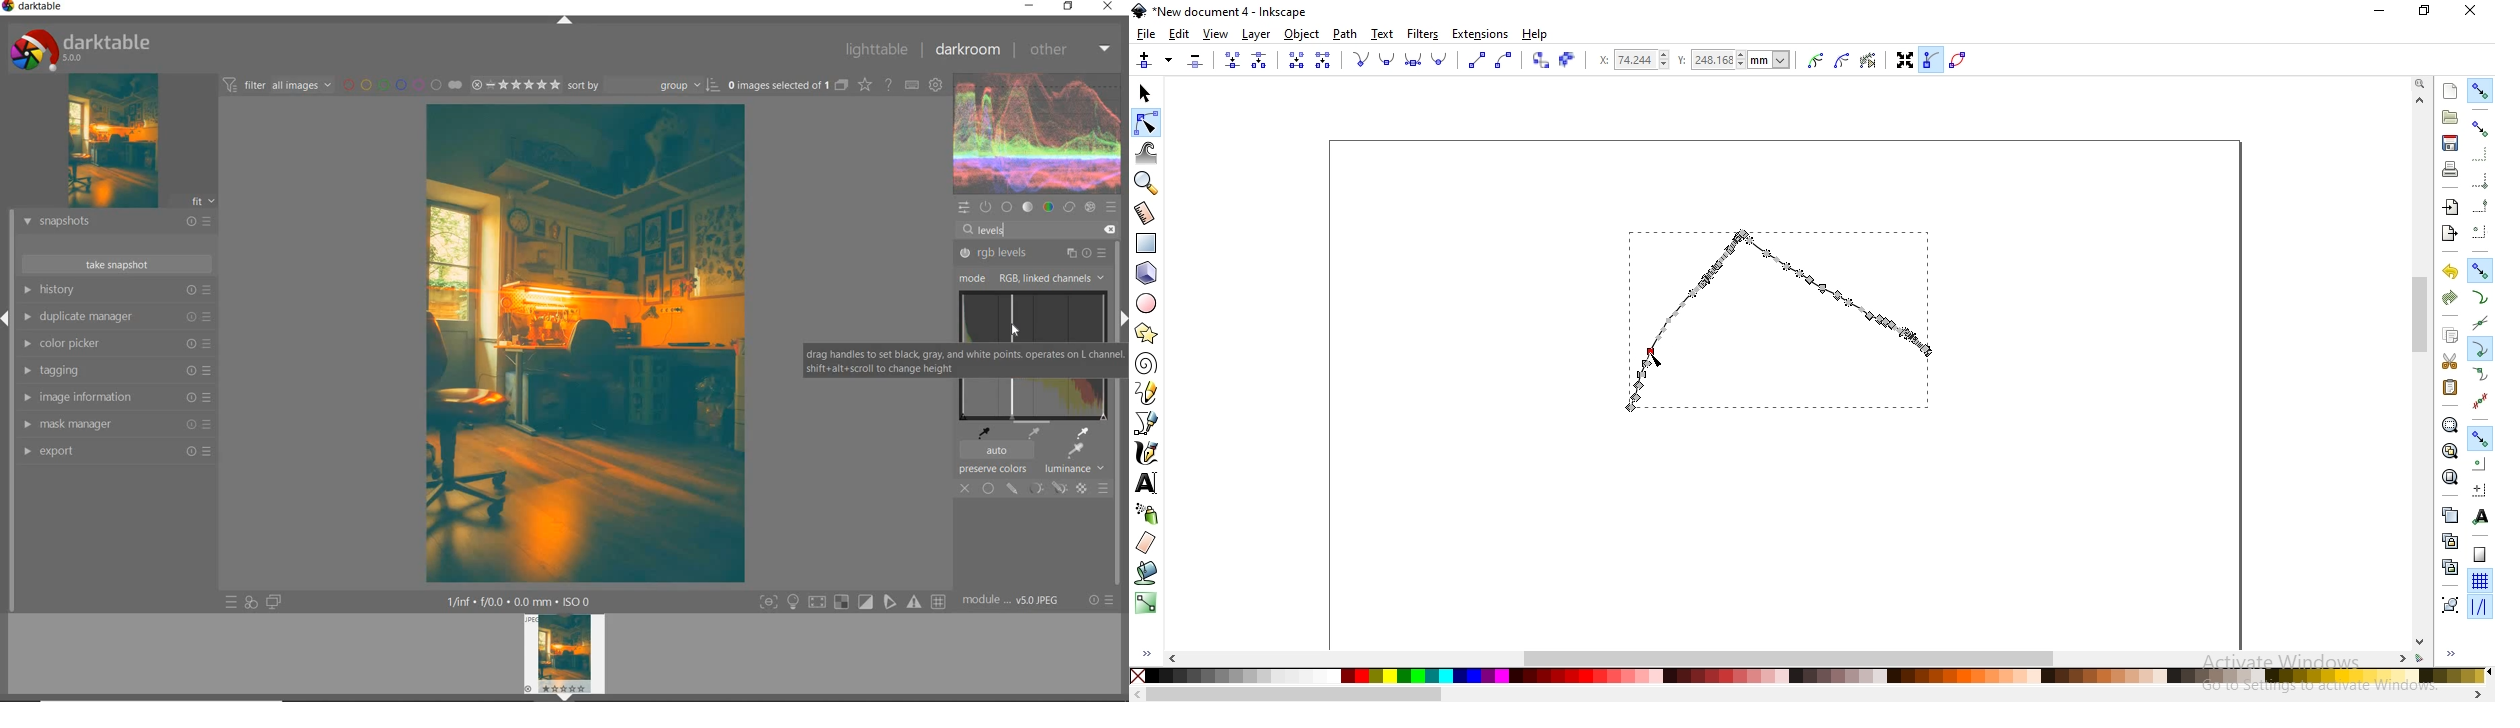  What do you see at coordinates (1480, 35) in the screenshot?
I see `extensions` at bounding box center [1480, 35].